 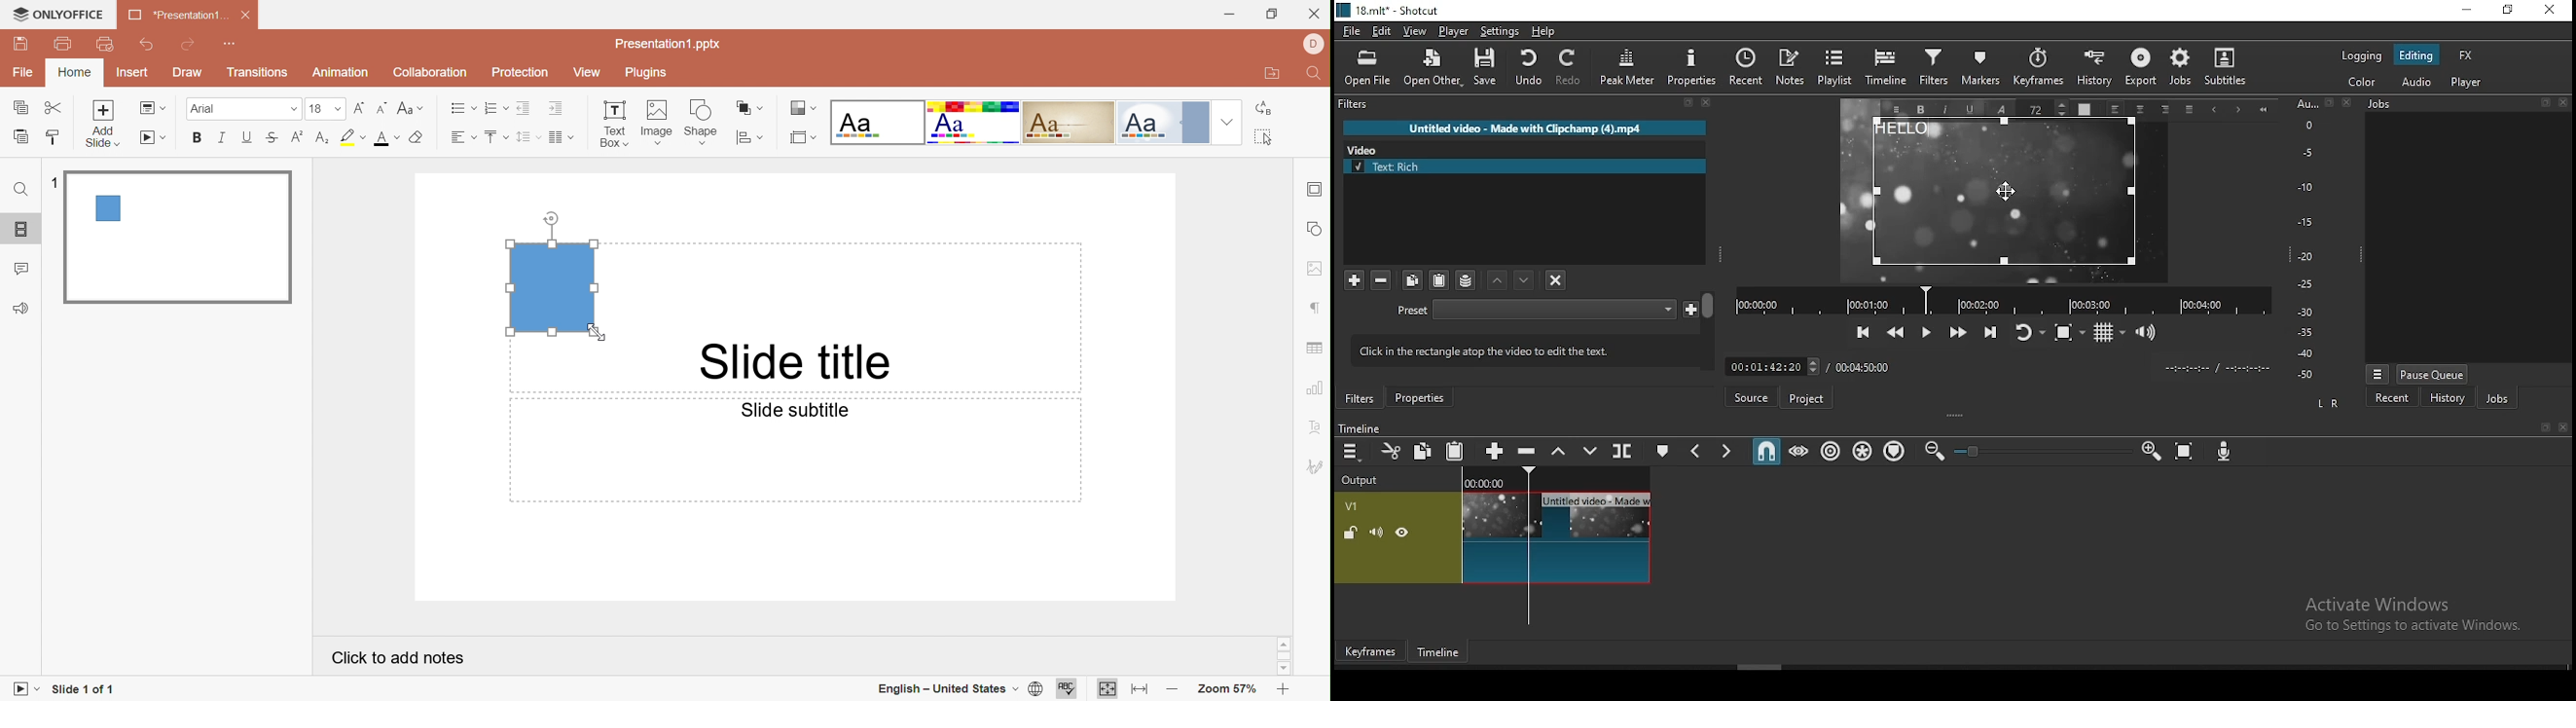 What do you see at coordinates (199, 137) in the screenshot?
I see `Bold` at bounding box center [199, 137].